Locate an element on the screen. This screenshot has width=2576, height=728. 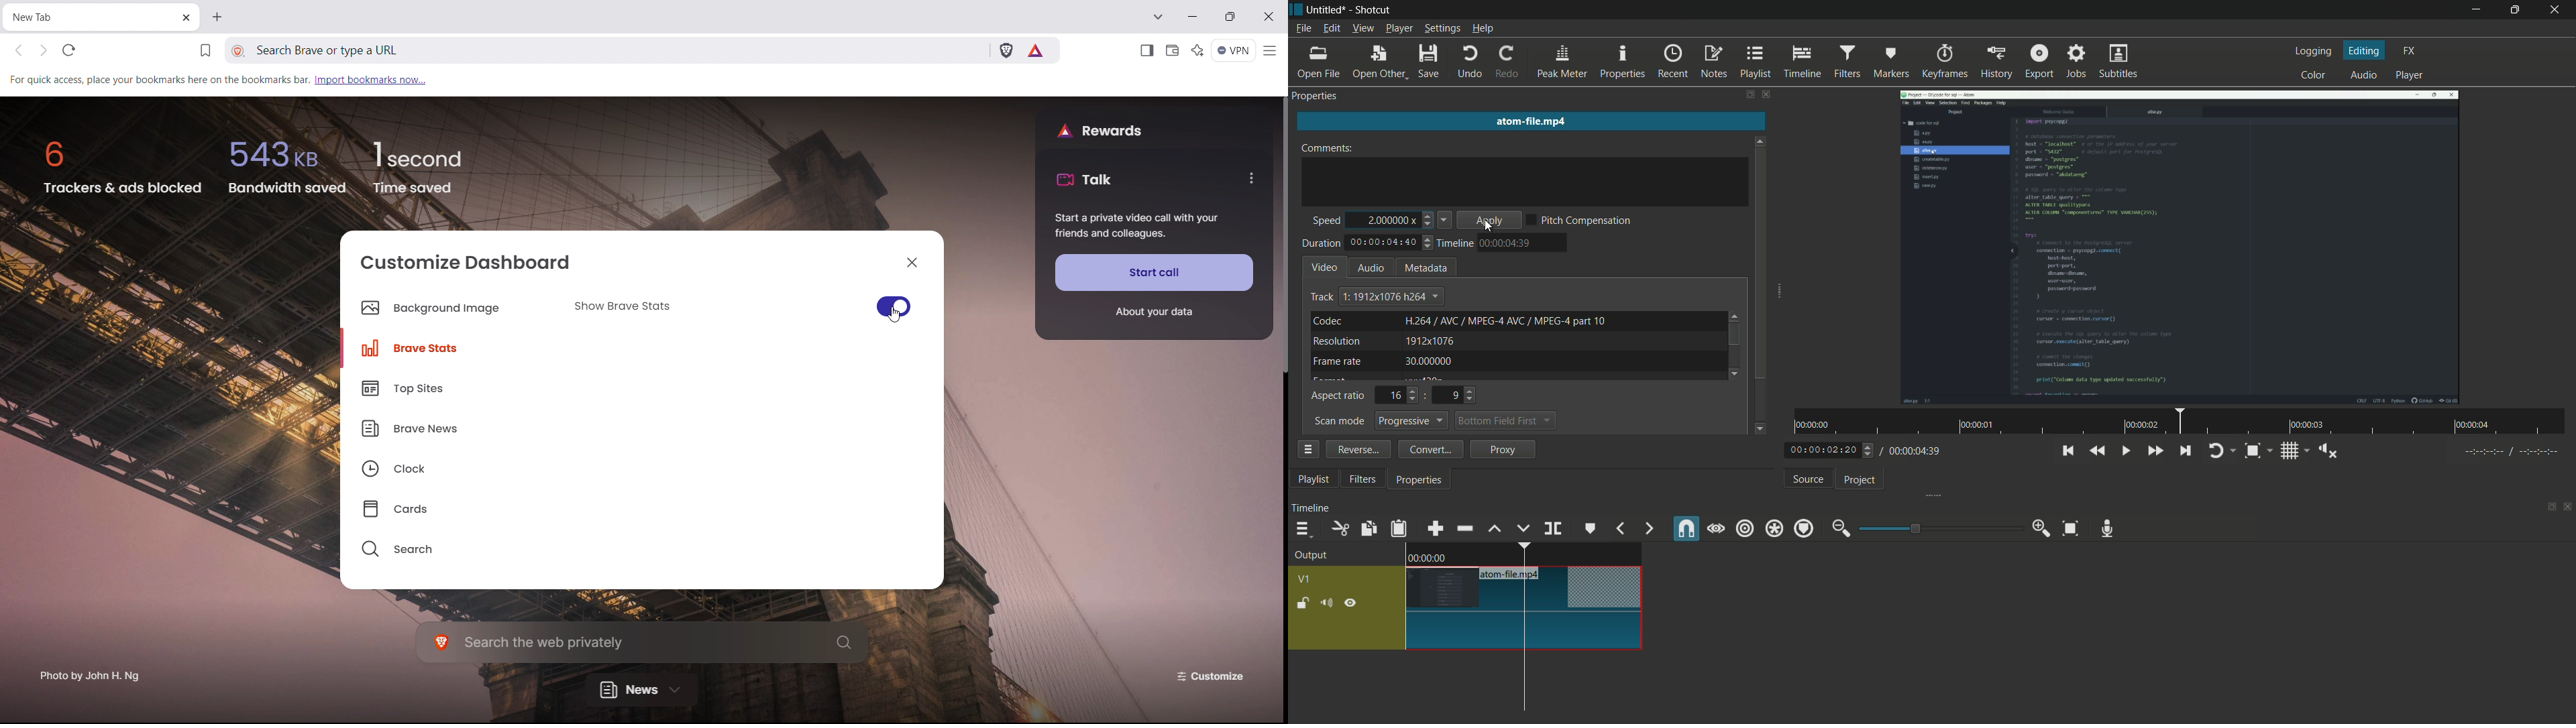
split at playhead is located at coordinates (1551, 529).